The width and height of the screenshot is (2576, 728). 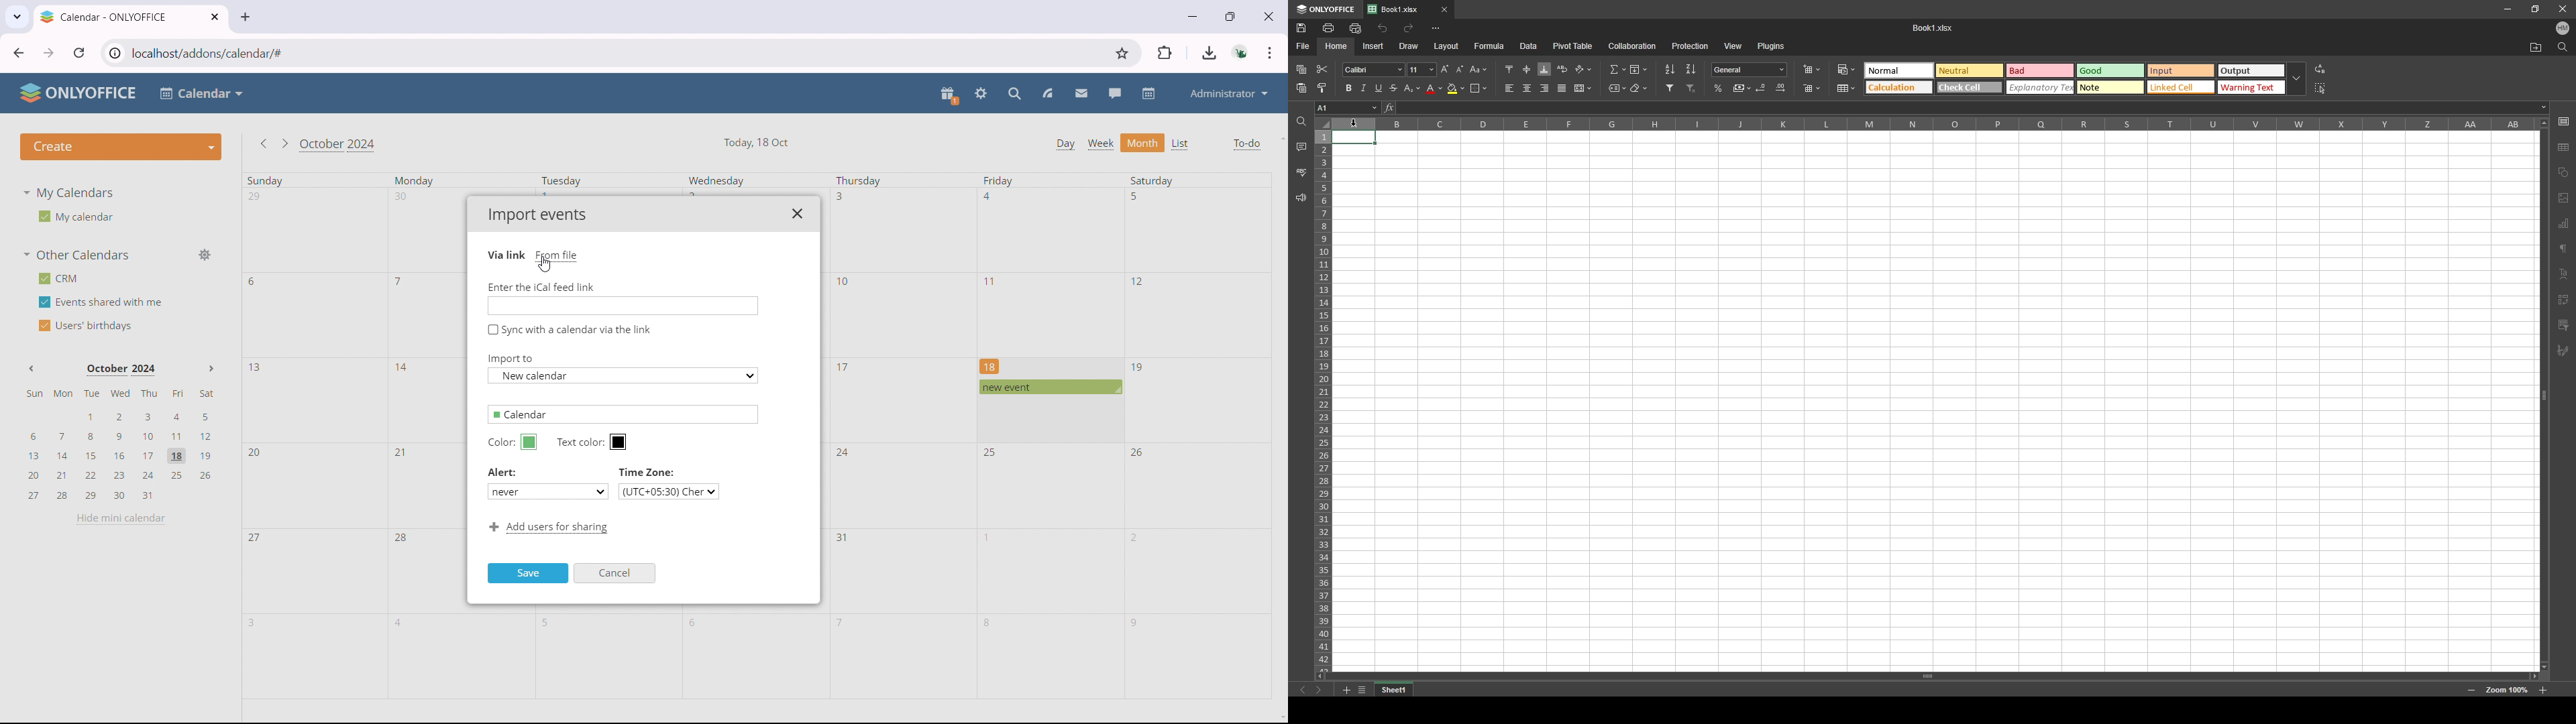 I want to click on mail, so click(x=1081, y=94).